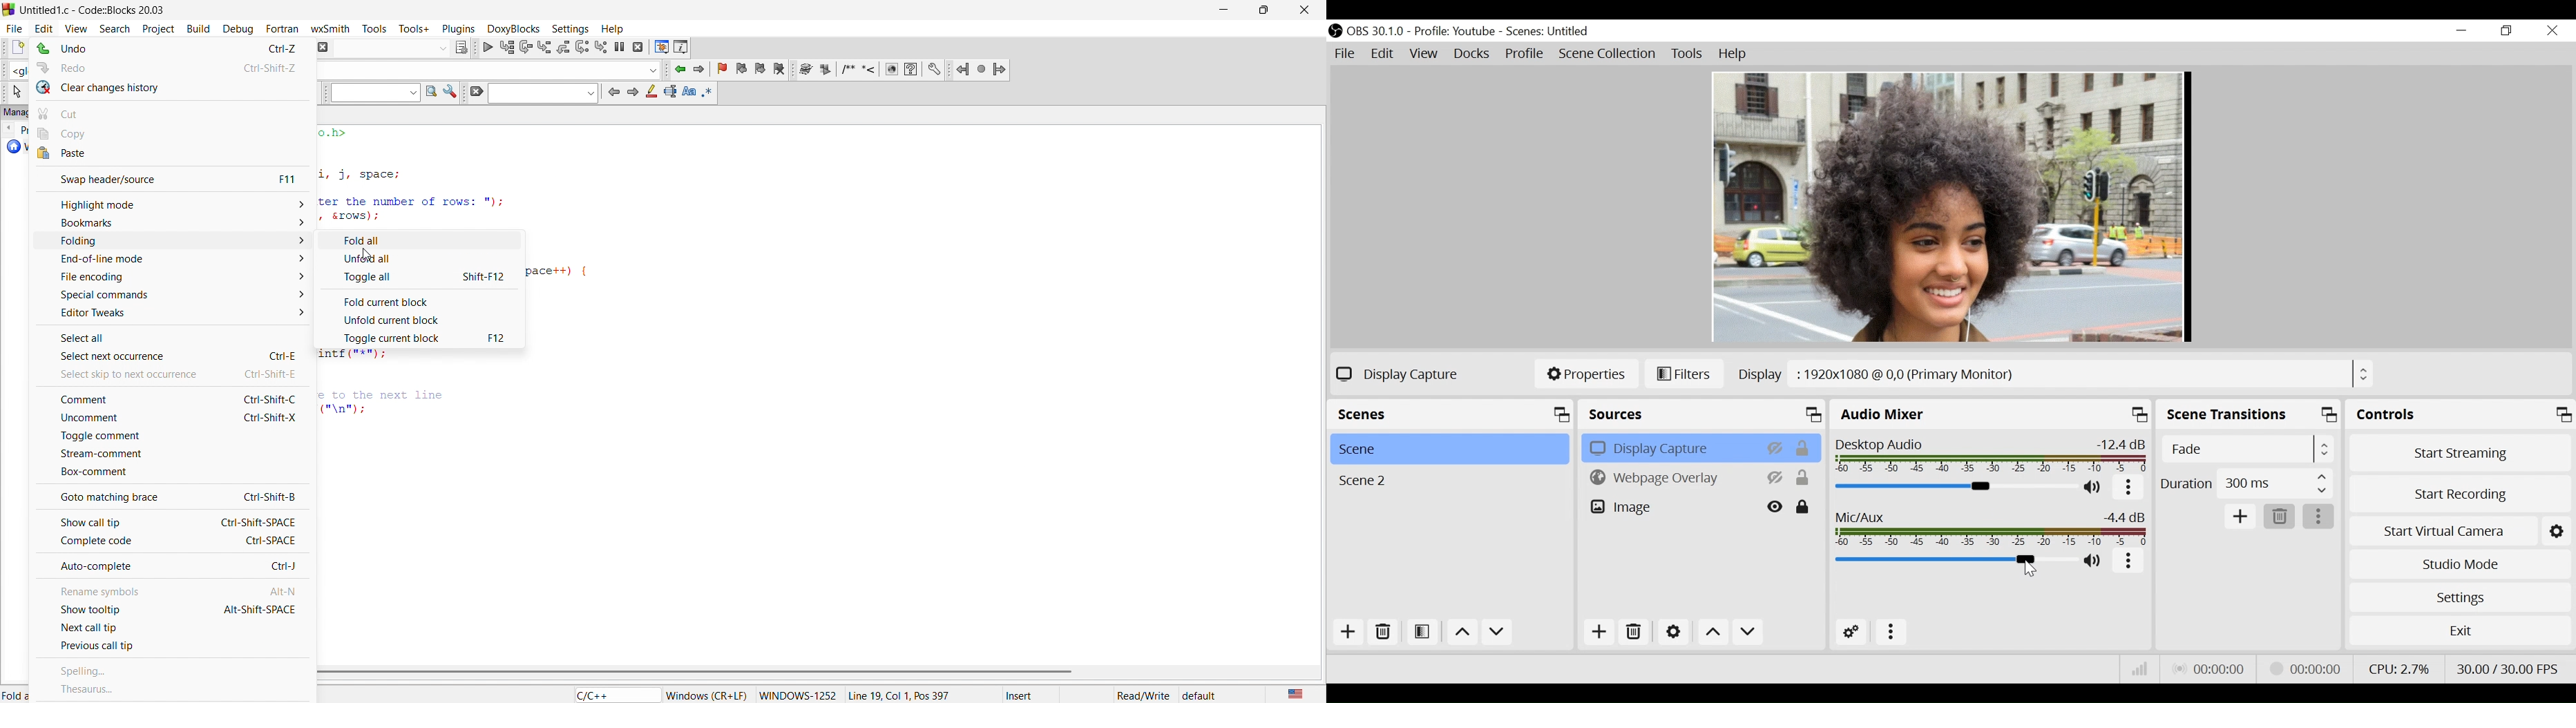 The width and height of the screenshot is (2576, 728). I want to click on Line 19, col 1, Pos 397, so click(898, 695).